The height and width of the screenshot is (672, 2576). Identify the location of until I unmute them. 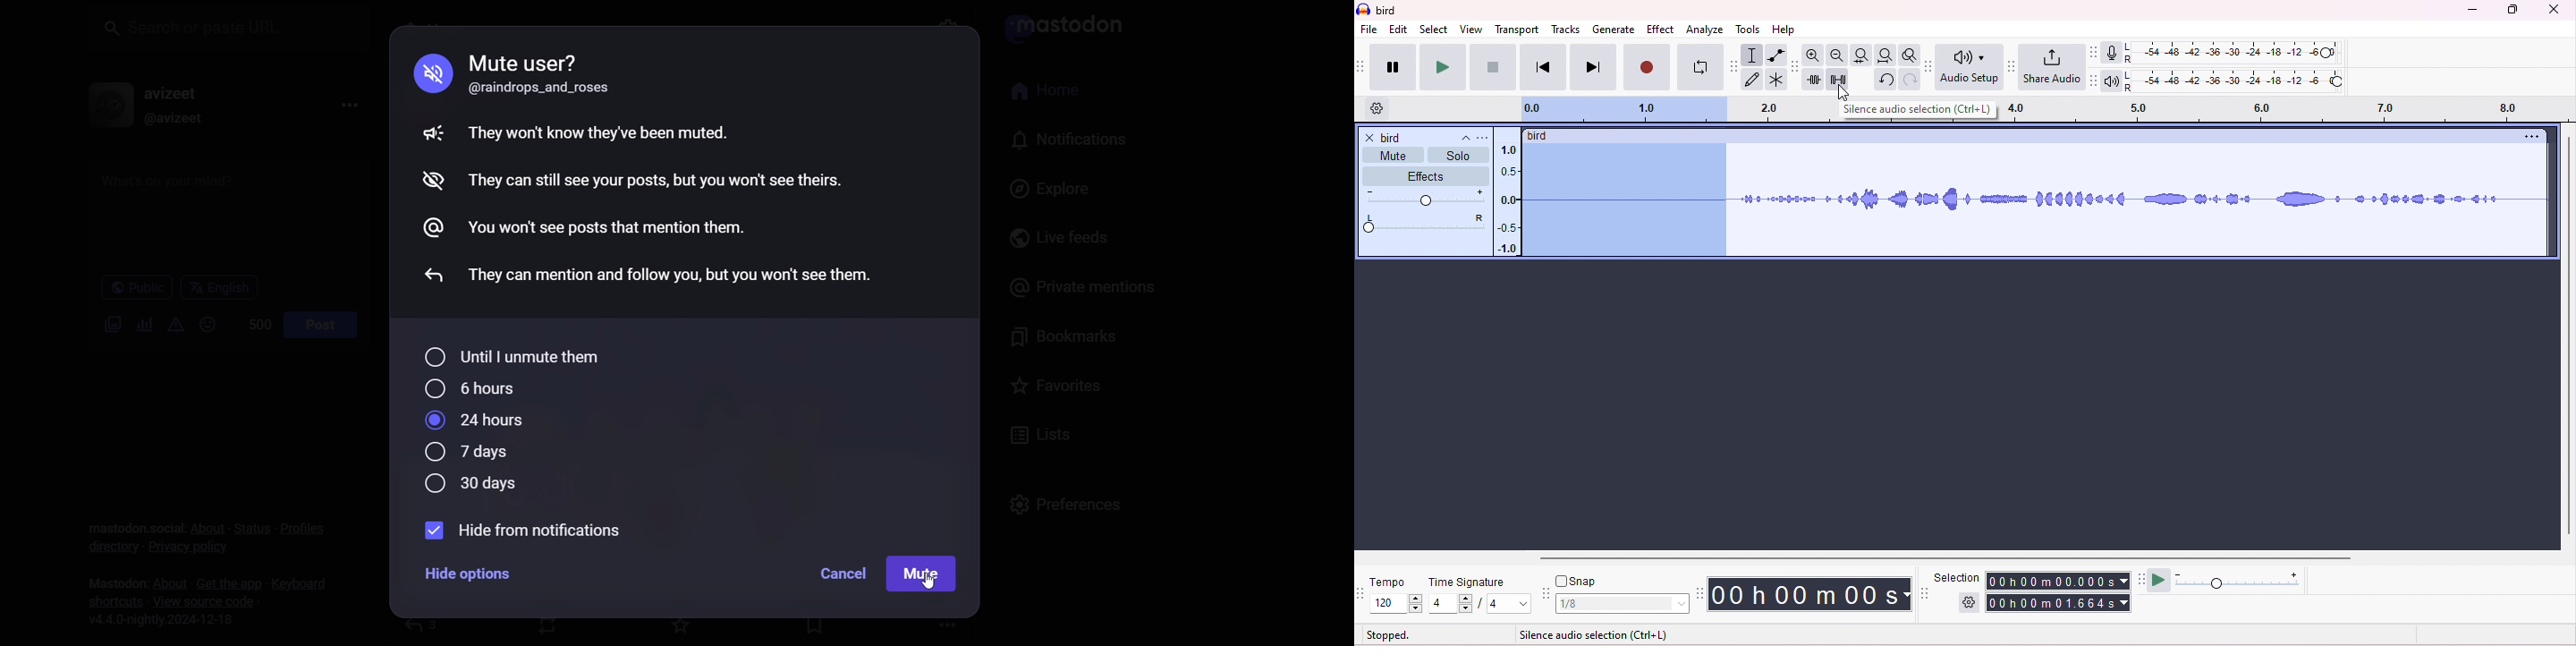
(516, 355).